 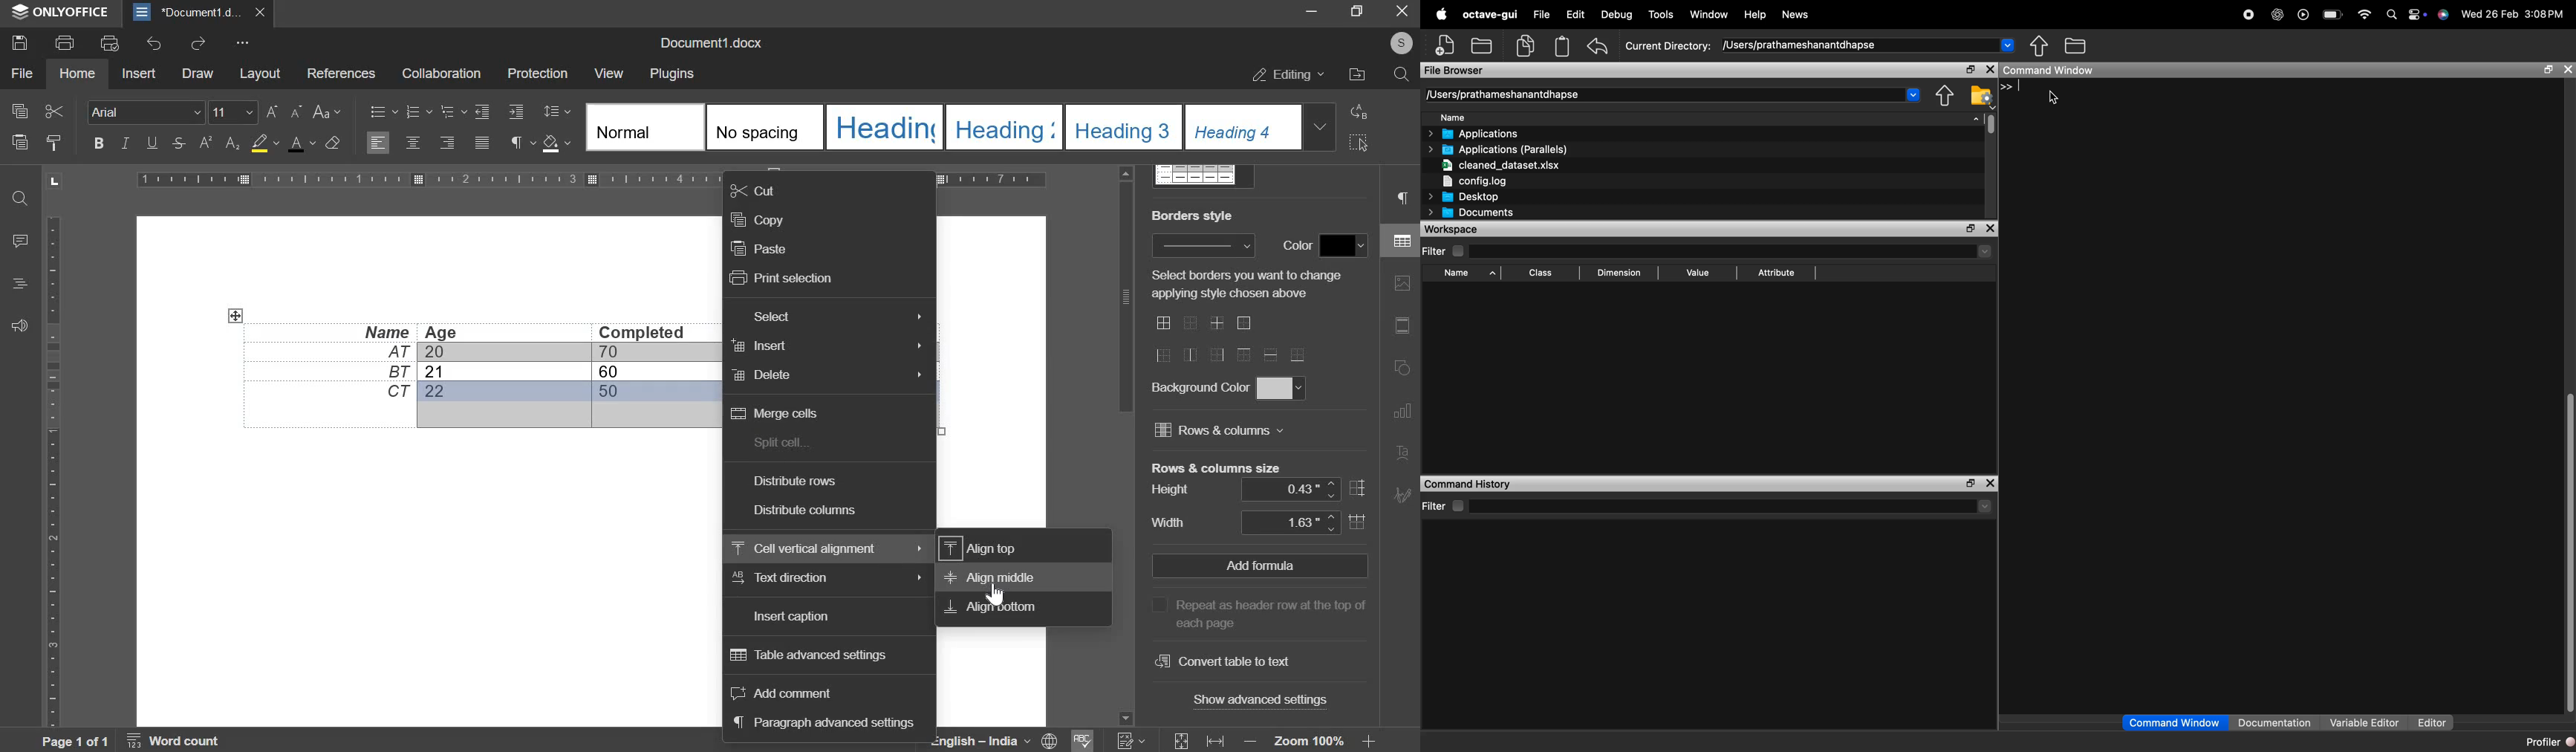 What do you see at coordinates (1662, 16) in the screenshot?
I see `Tools` at bounding box center [1662, 16].